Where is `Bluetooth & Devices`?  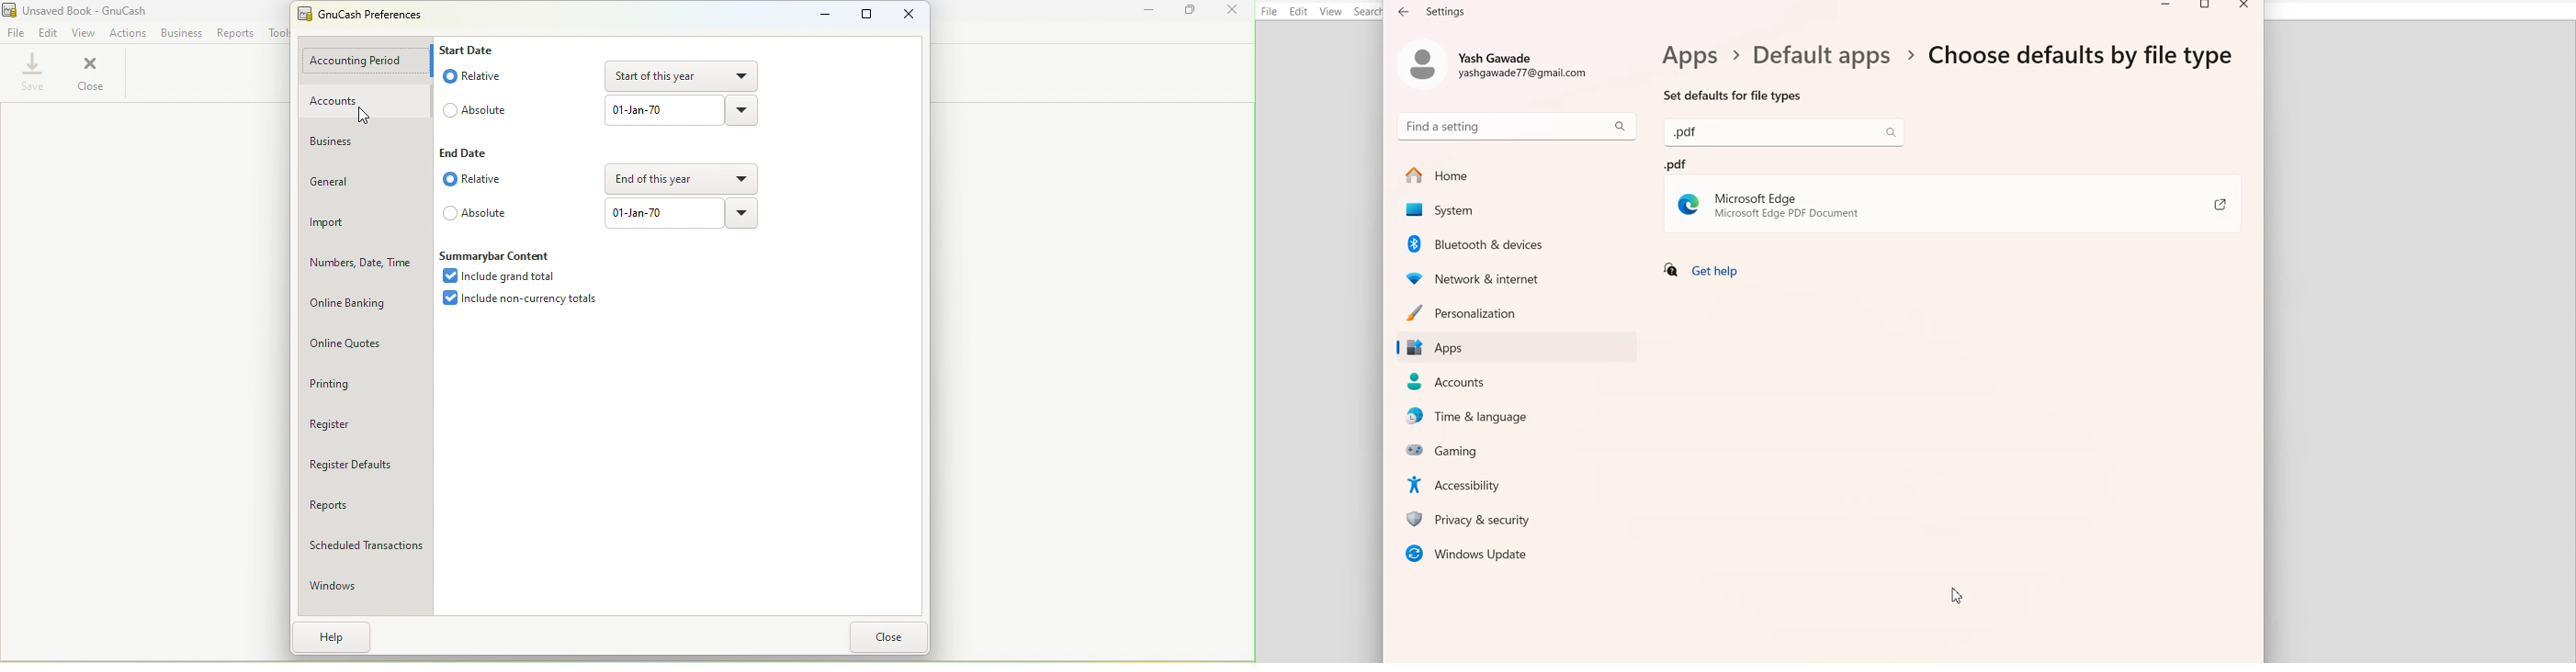 Bluetooth & Devices is located at coordinates (1518, 243).